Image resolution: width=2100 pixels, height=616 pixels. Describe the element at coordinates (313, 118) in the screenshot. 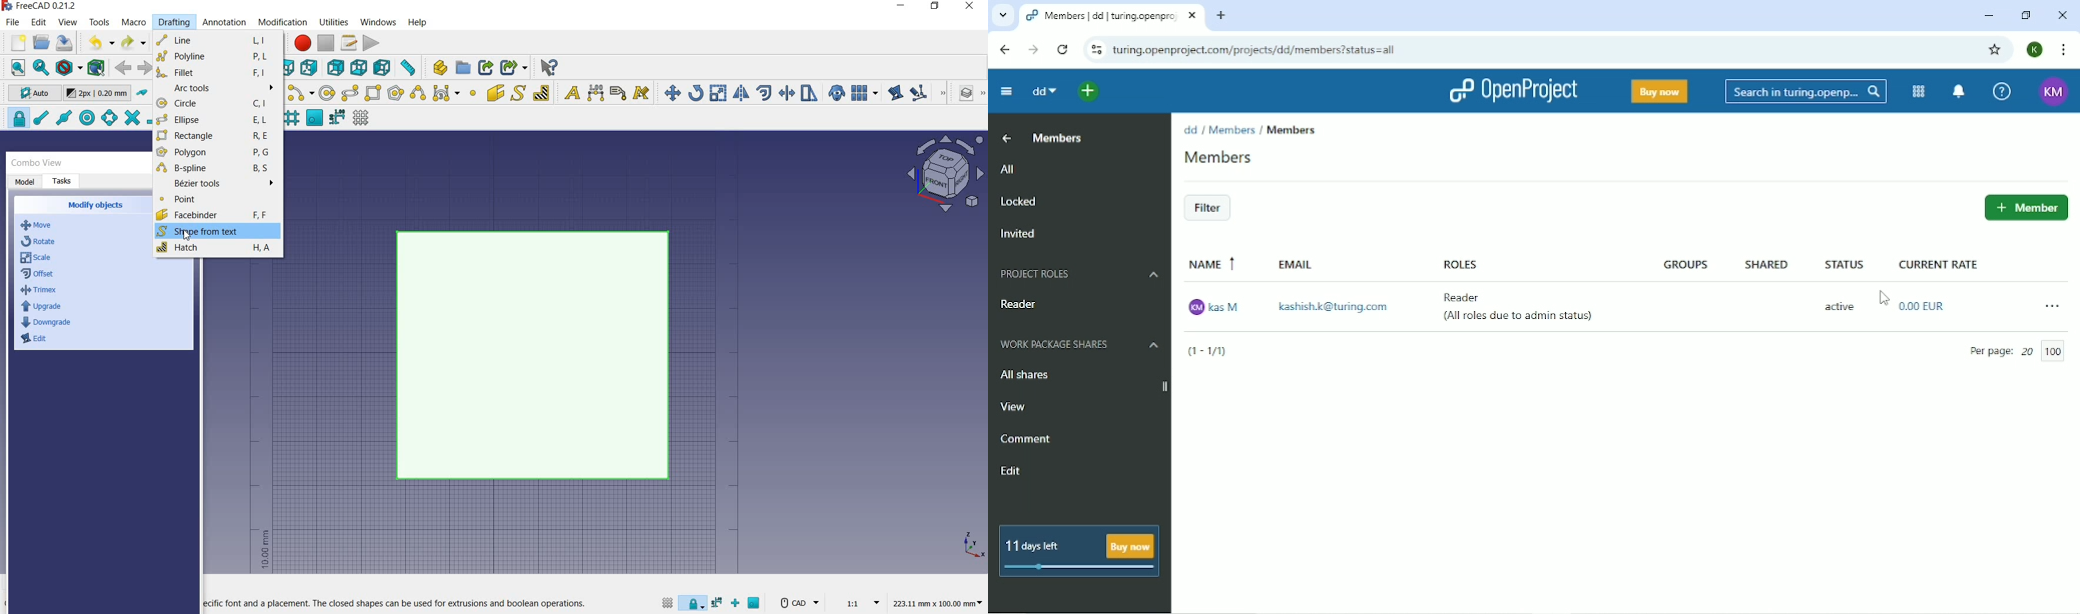

I see `snap working plane` at that location.